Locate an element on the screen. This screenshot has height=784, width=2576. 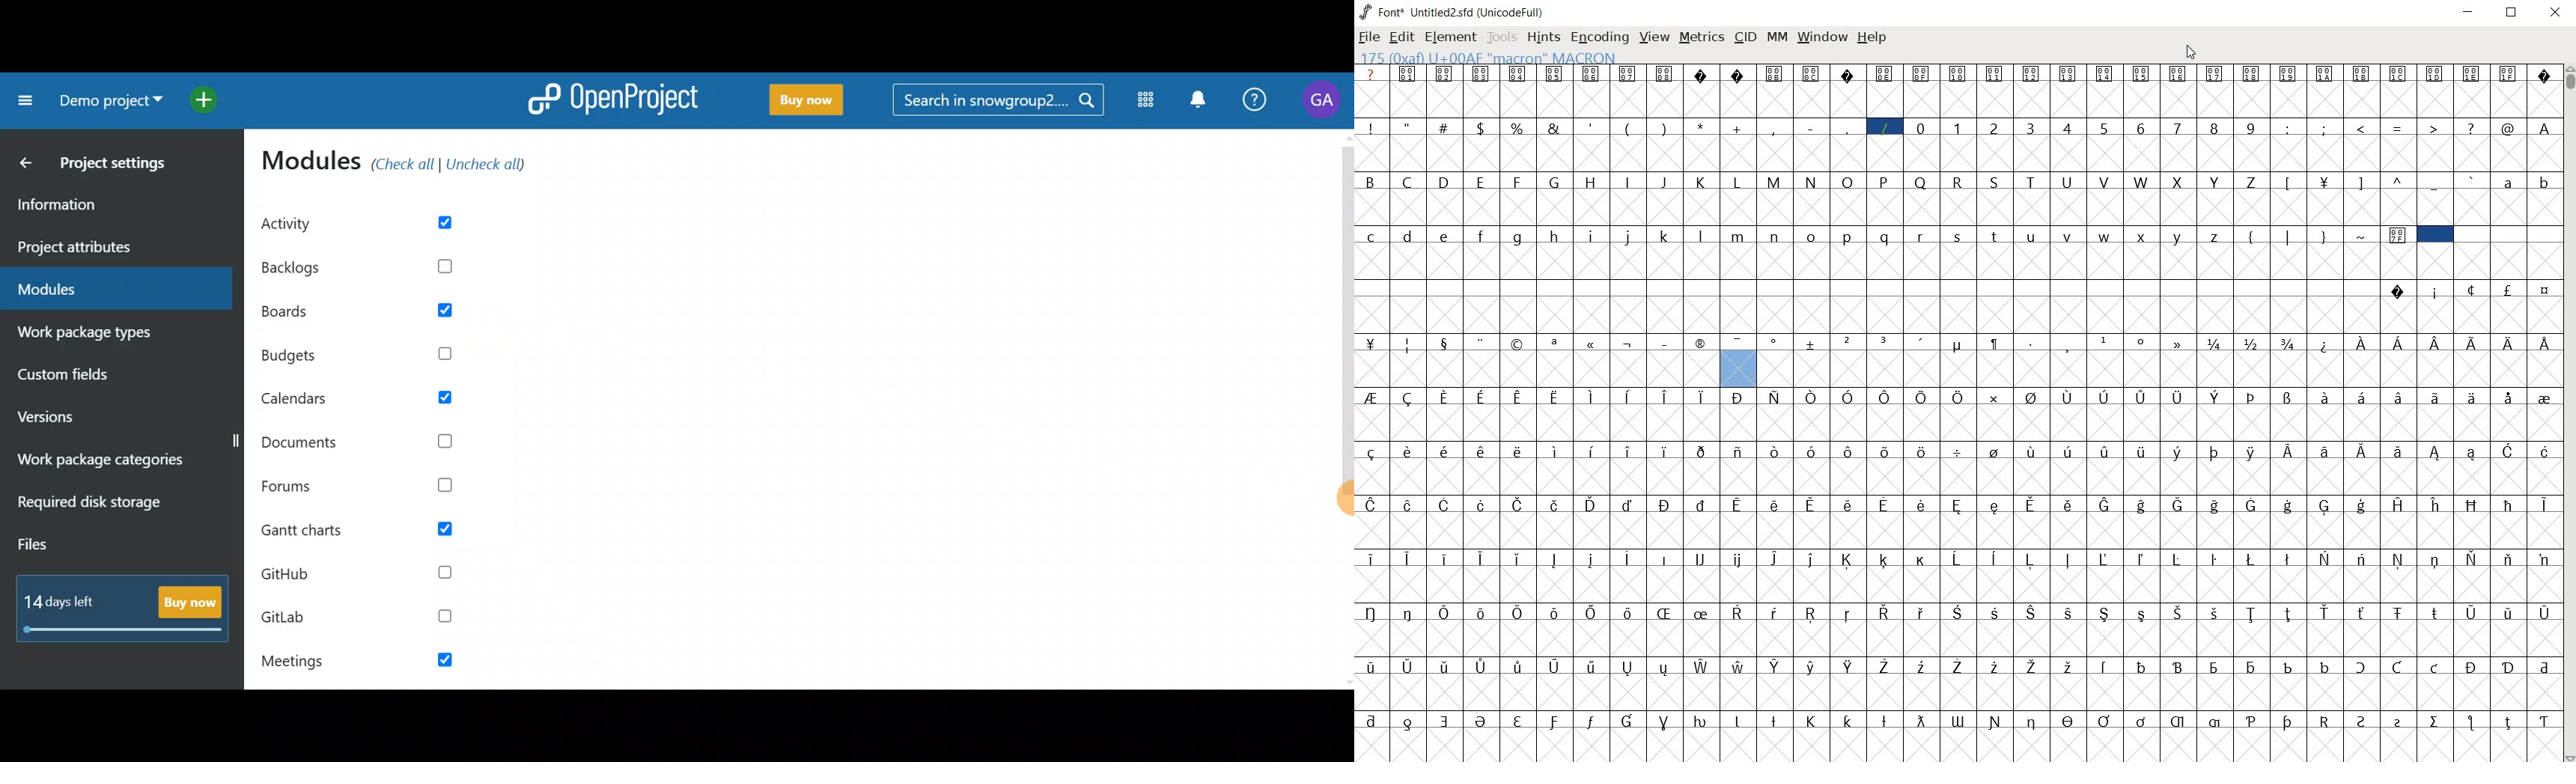
Symbol is located at coordinates (2217, 74).